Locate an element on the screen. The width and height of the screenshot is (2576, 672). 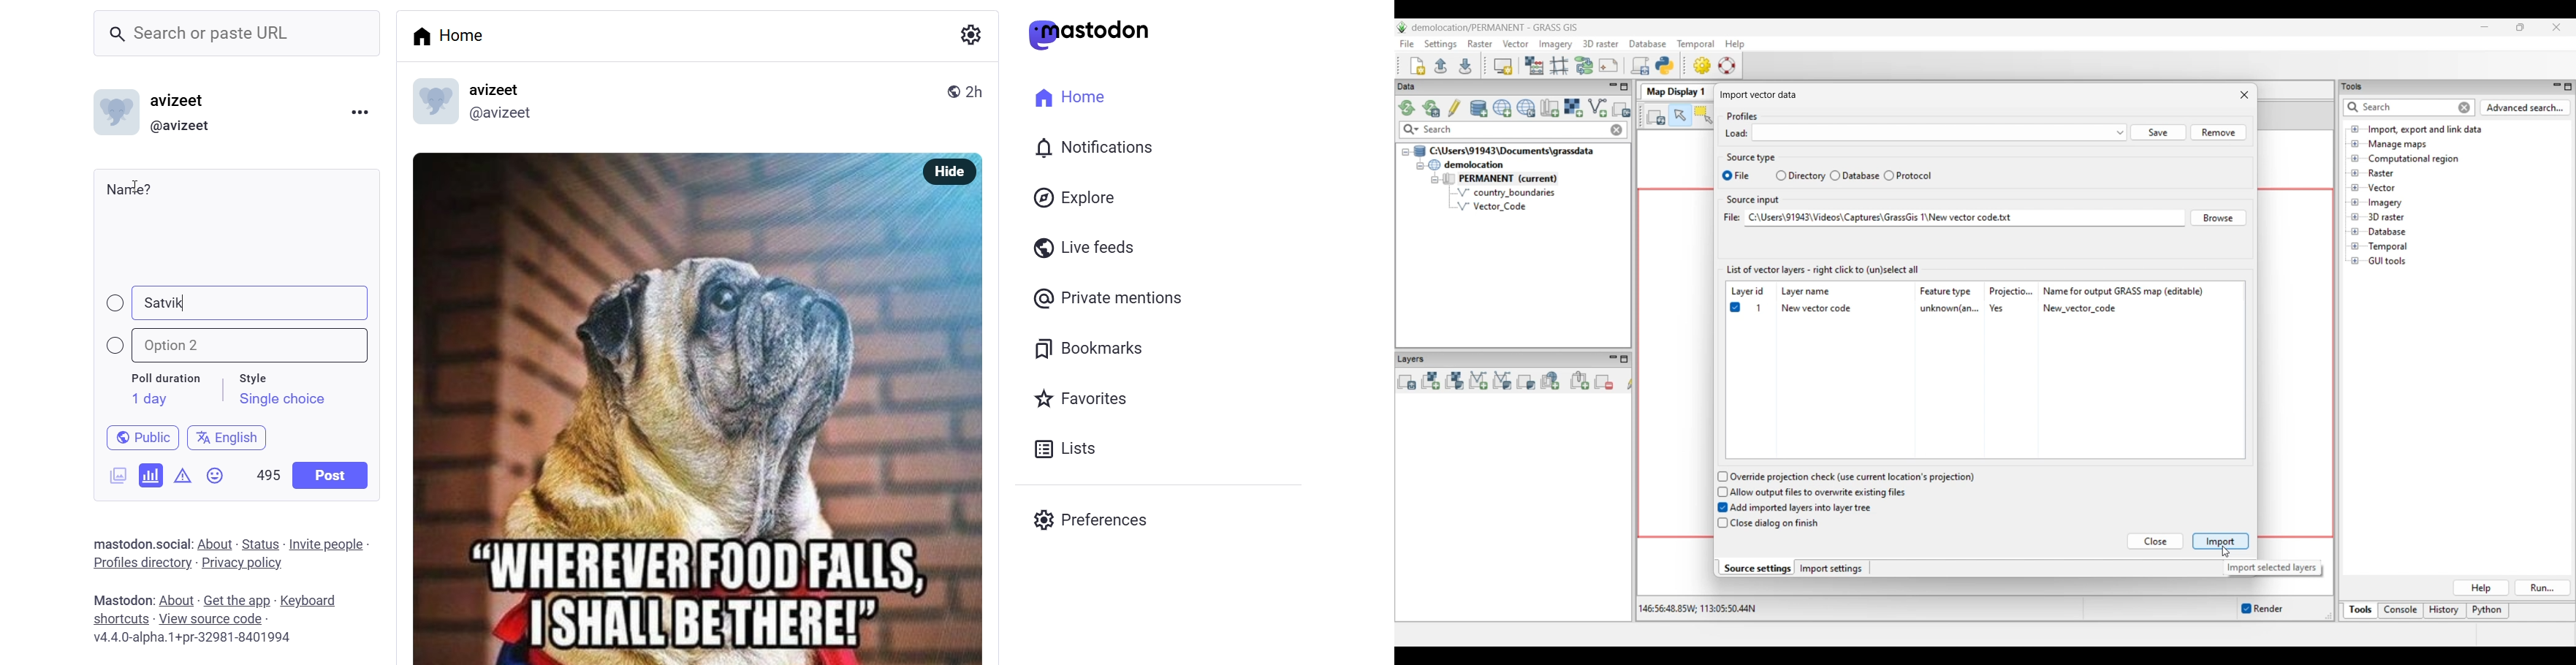
public is located at coordinates (948, 90).